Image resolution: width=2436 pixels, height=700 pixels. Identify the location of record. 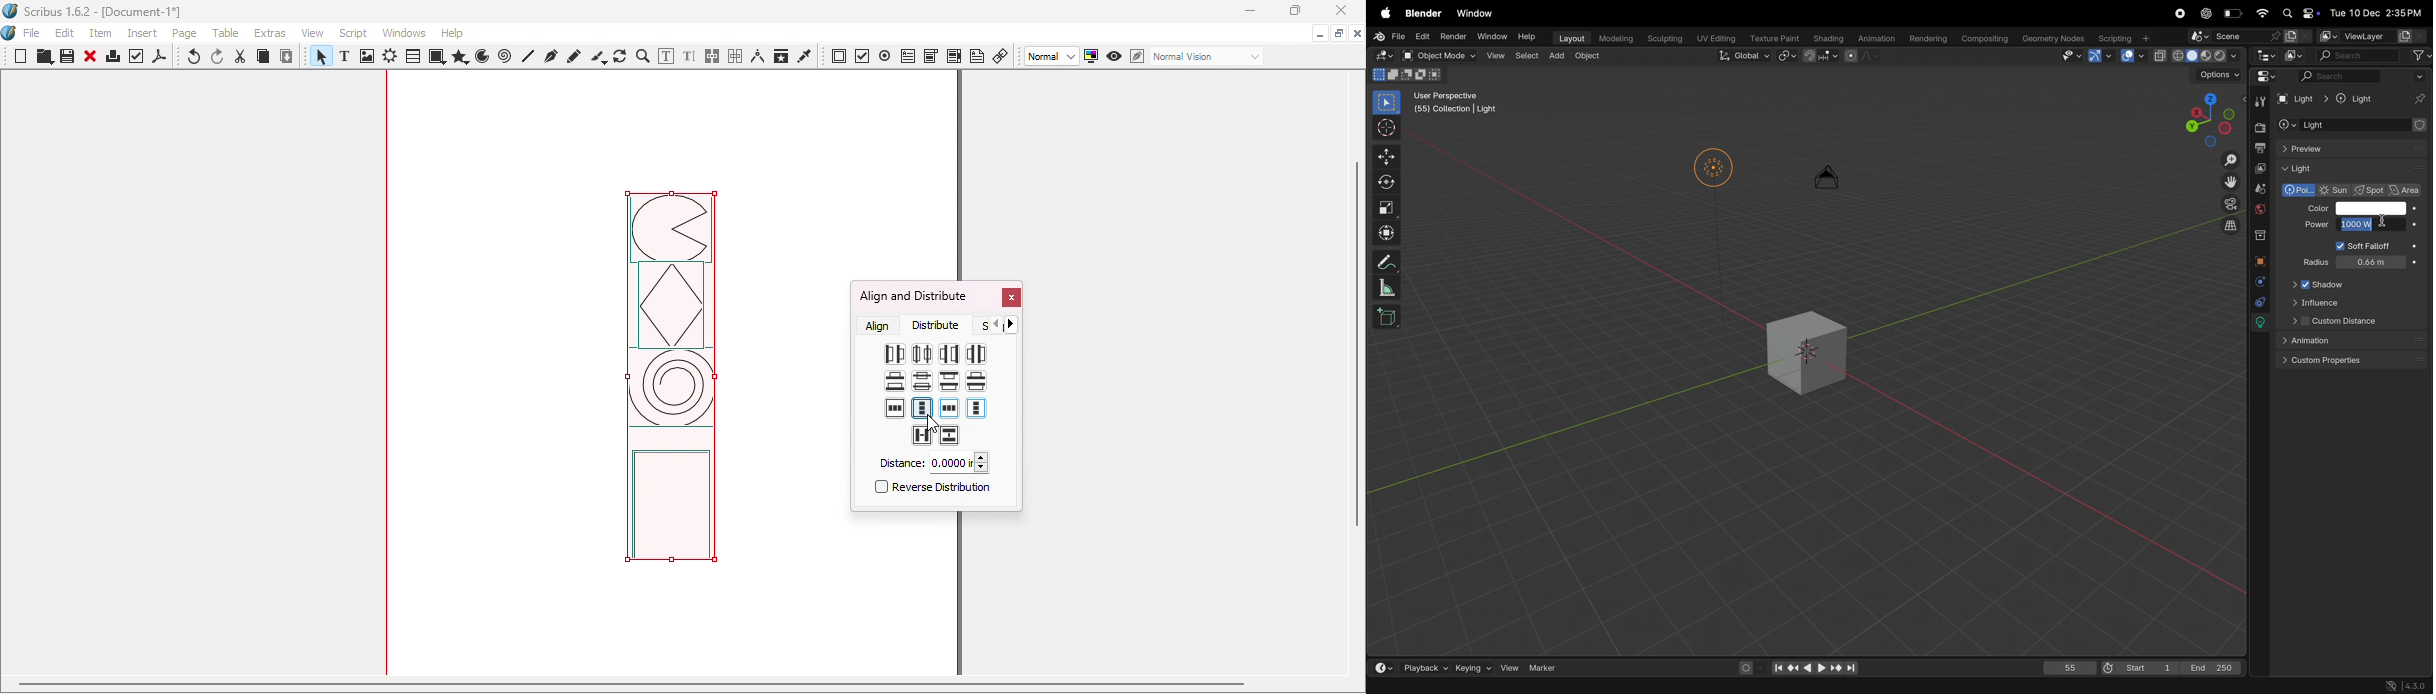
(2180, 13).